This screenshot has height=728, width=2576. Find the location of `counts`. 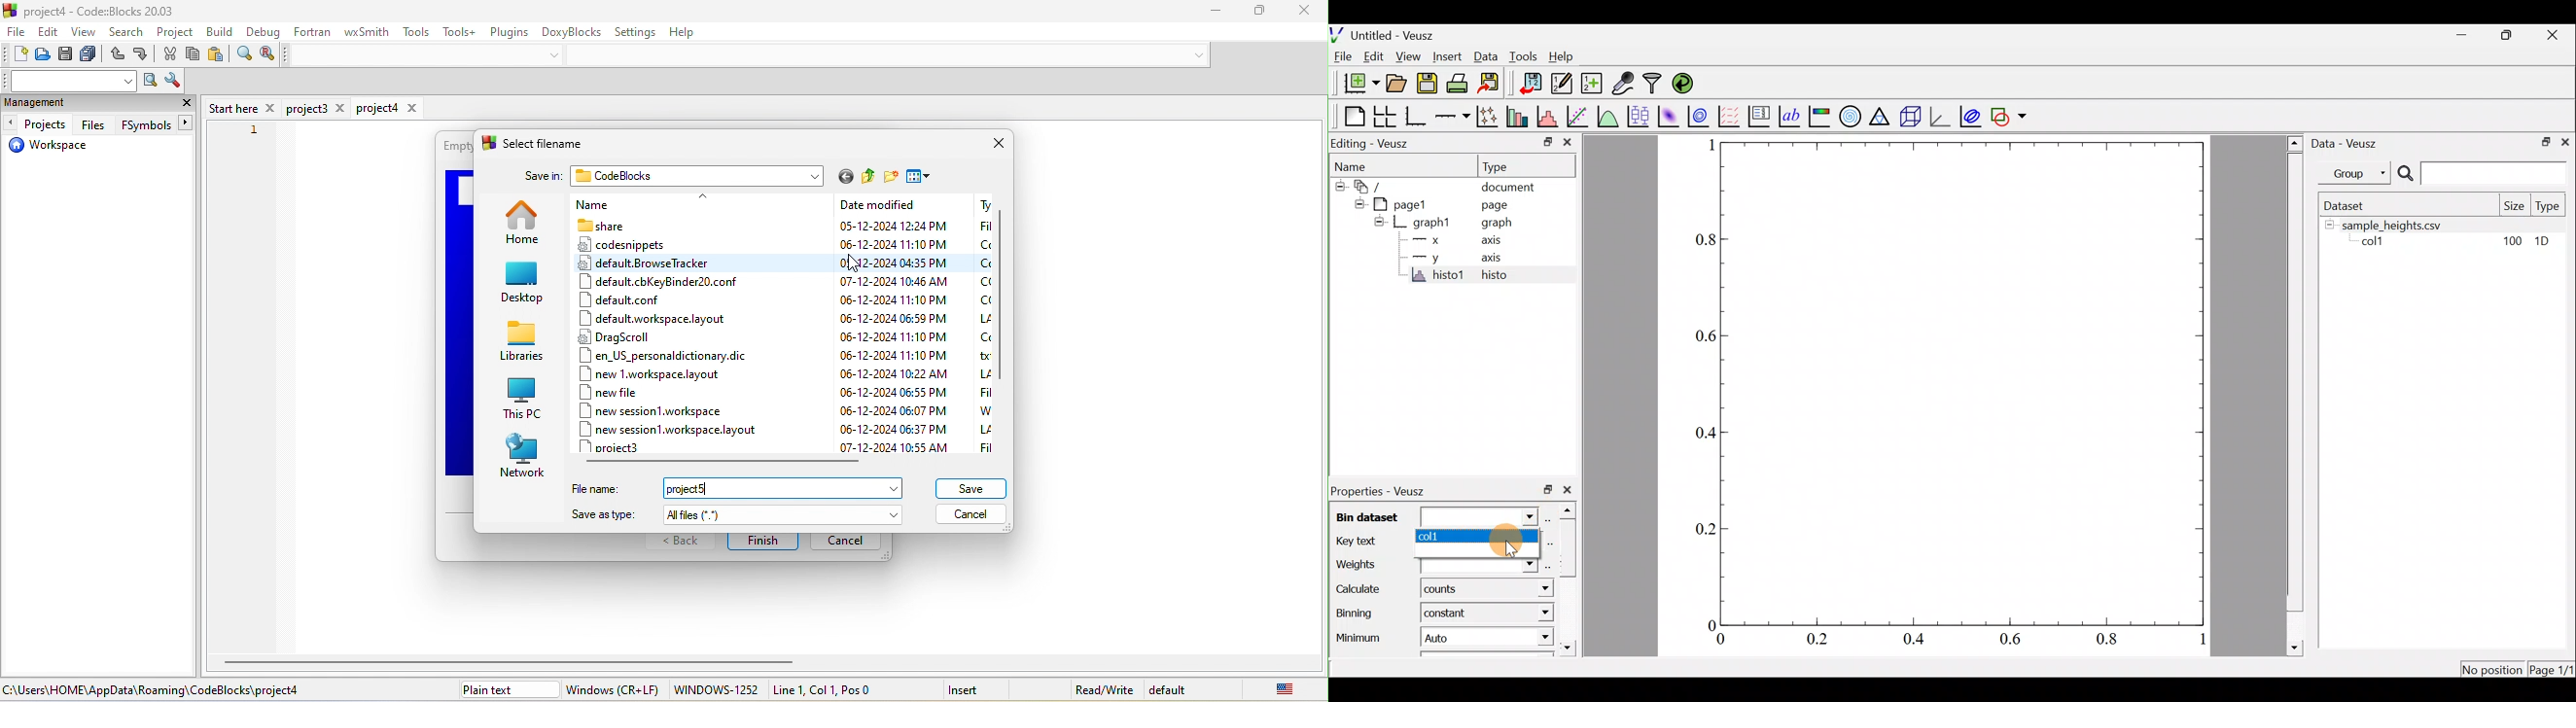

counts is located at coordinates (1445, 592).